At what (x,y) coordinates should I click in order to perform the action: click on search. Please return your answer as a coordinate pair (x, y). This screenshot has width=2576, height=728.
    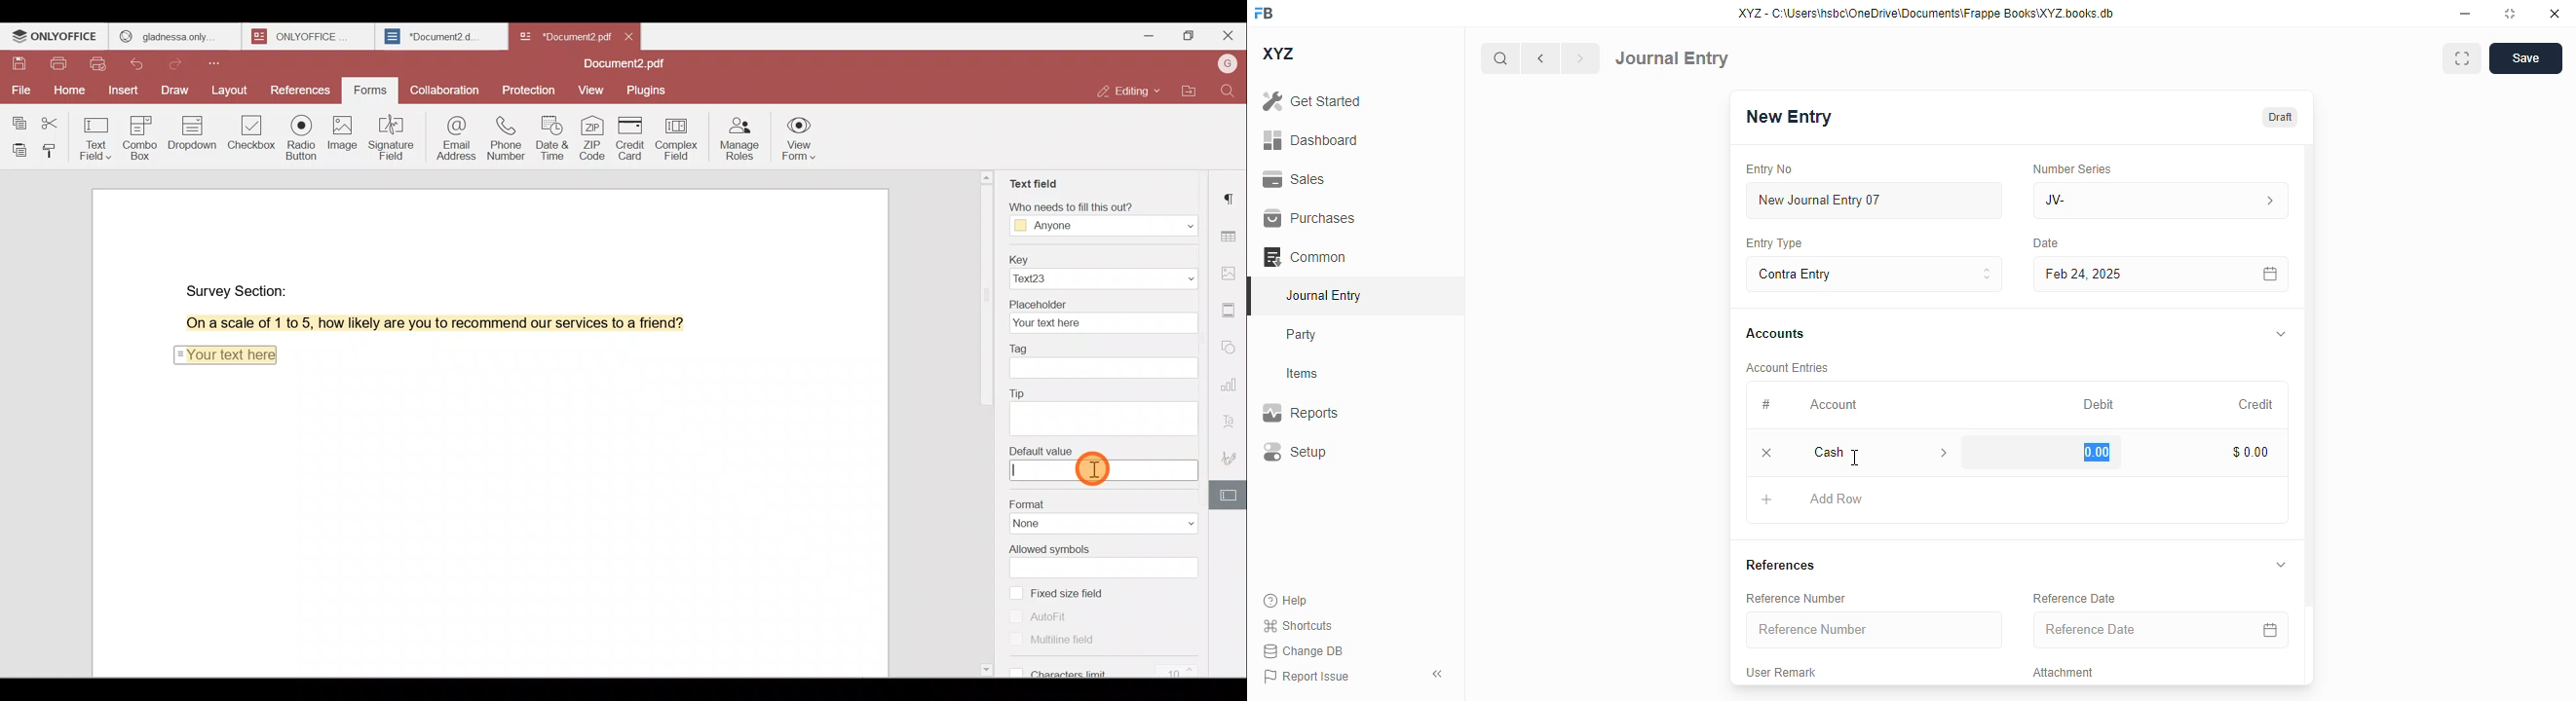
    Looking at the image, I should click on (1499, 58).